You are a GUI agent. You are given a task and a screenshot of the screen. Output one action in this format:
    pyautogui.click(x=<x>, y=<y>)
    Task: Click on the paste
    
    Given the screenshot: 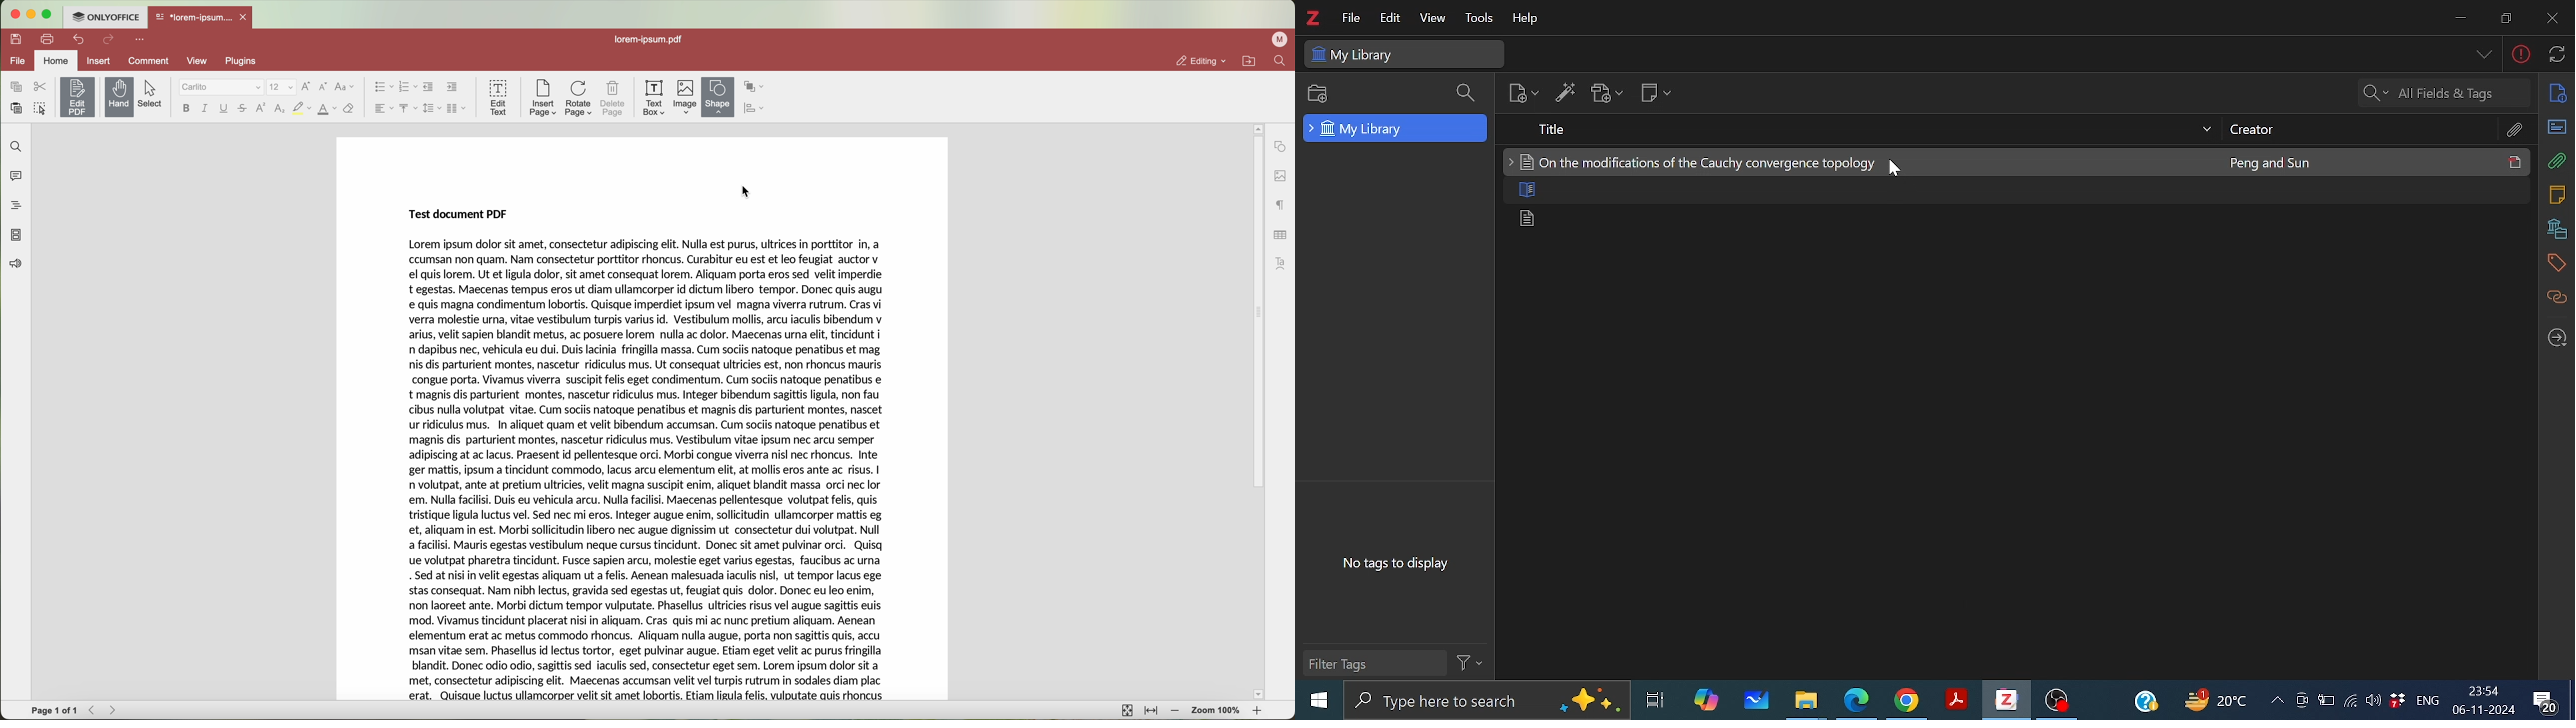 What is the action you would take?
    pyautogui.click(x=17, y=108)
    